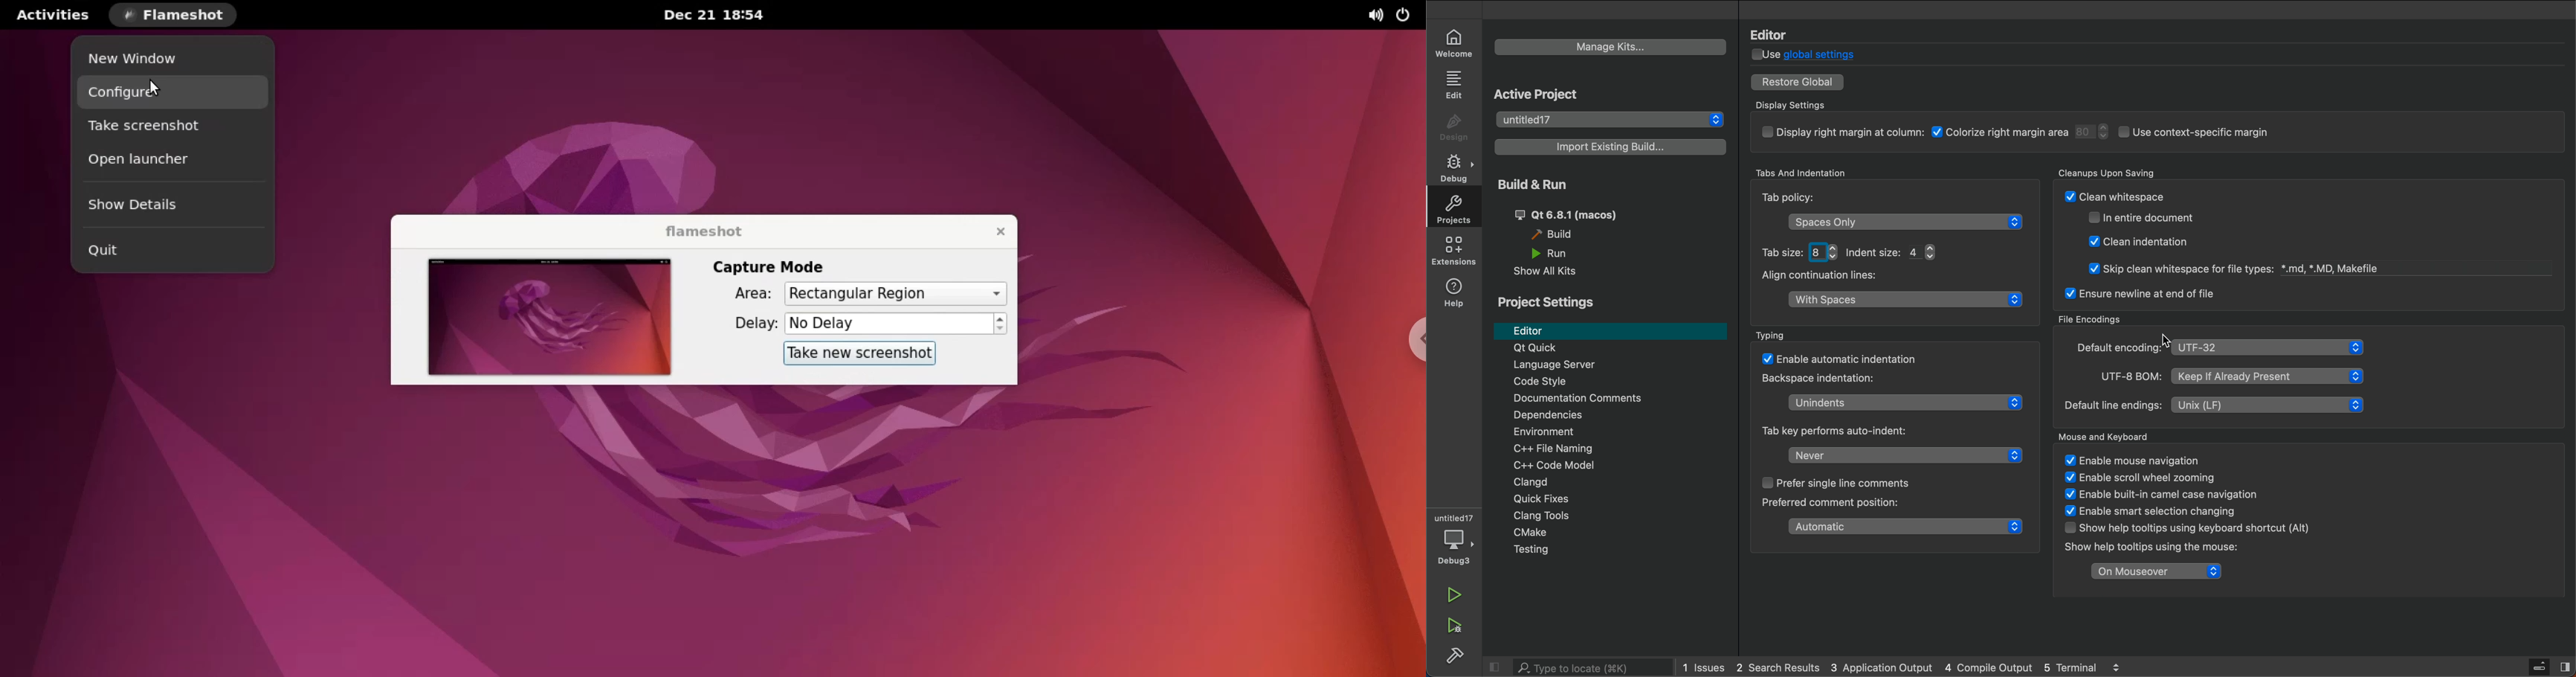 The width and height of the screenshot is (2576, 700). Describe the element at coordinates (2146, 547) in the screenshot. I see `Show help tooltips using the mouse:` at that location.